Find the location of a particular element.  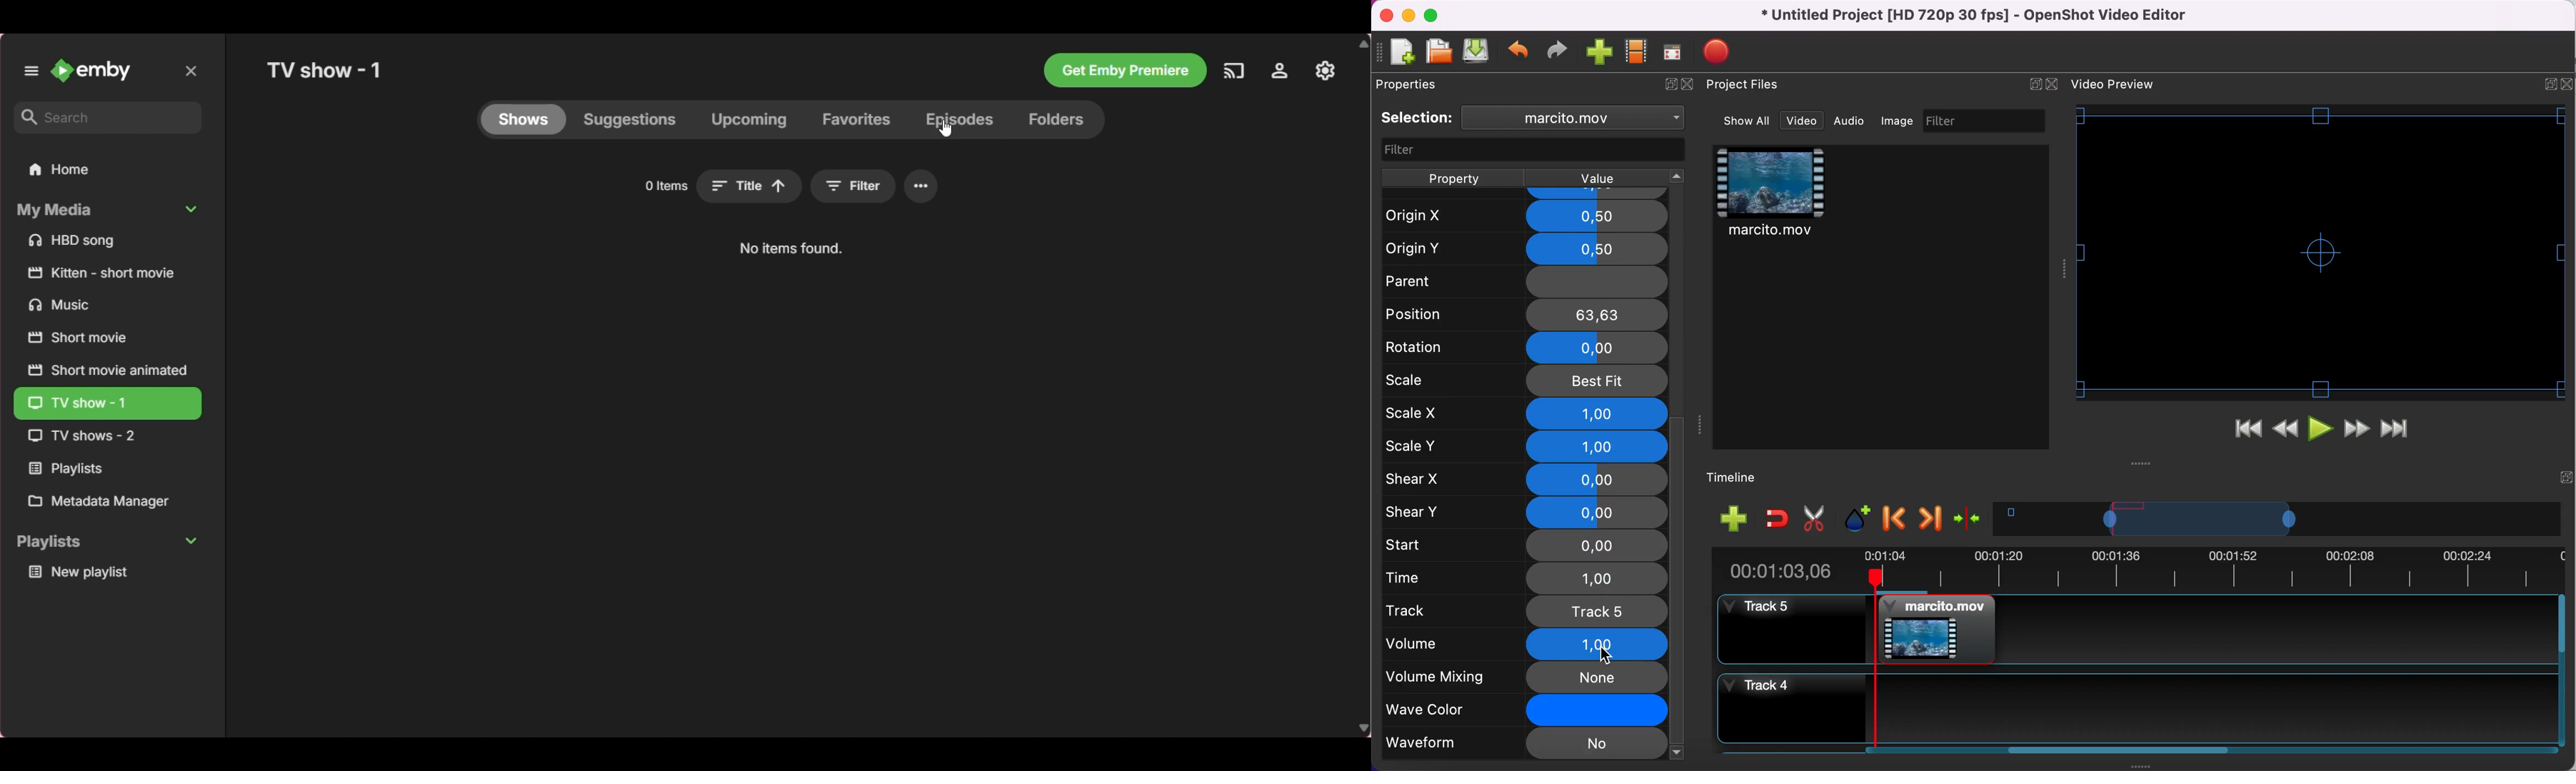

Text is located at coordinates (2113, 84).